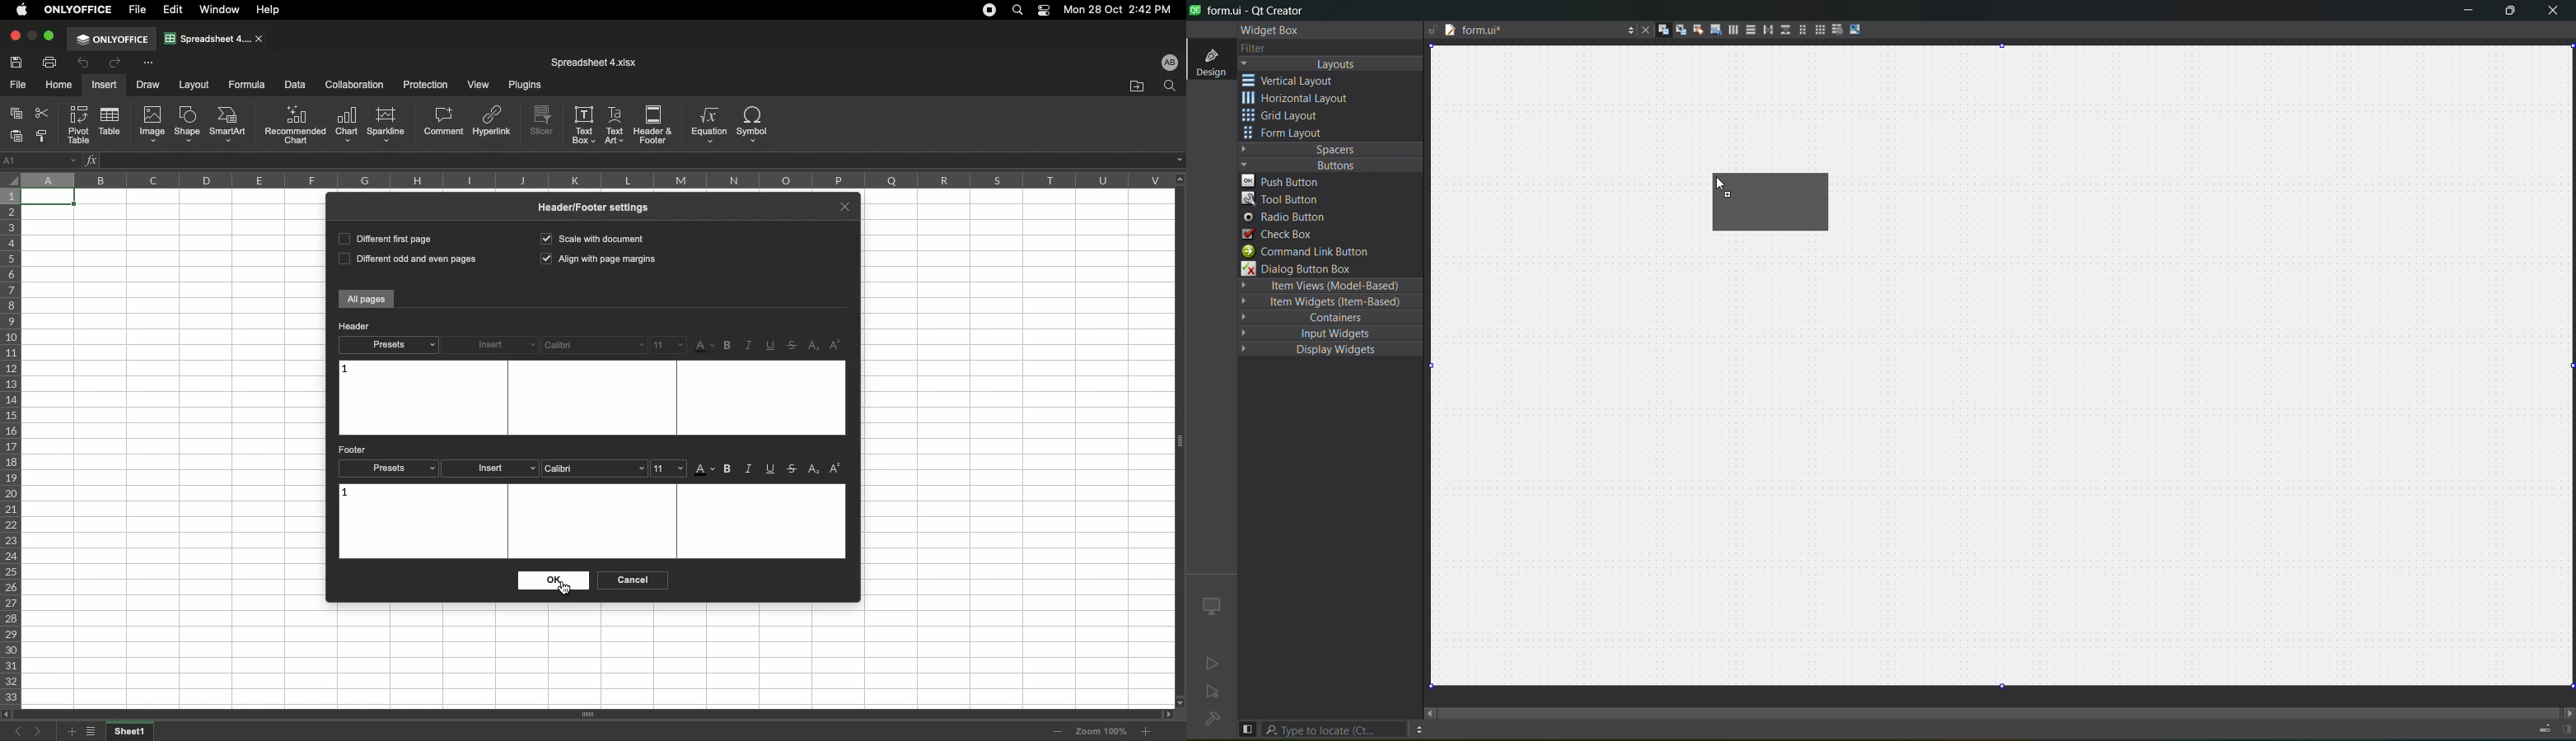 This screenshot has height=756, width=2576. I want to click on Formula, so click(245, 84).